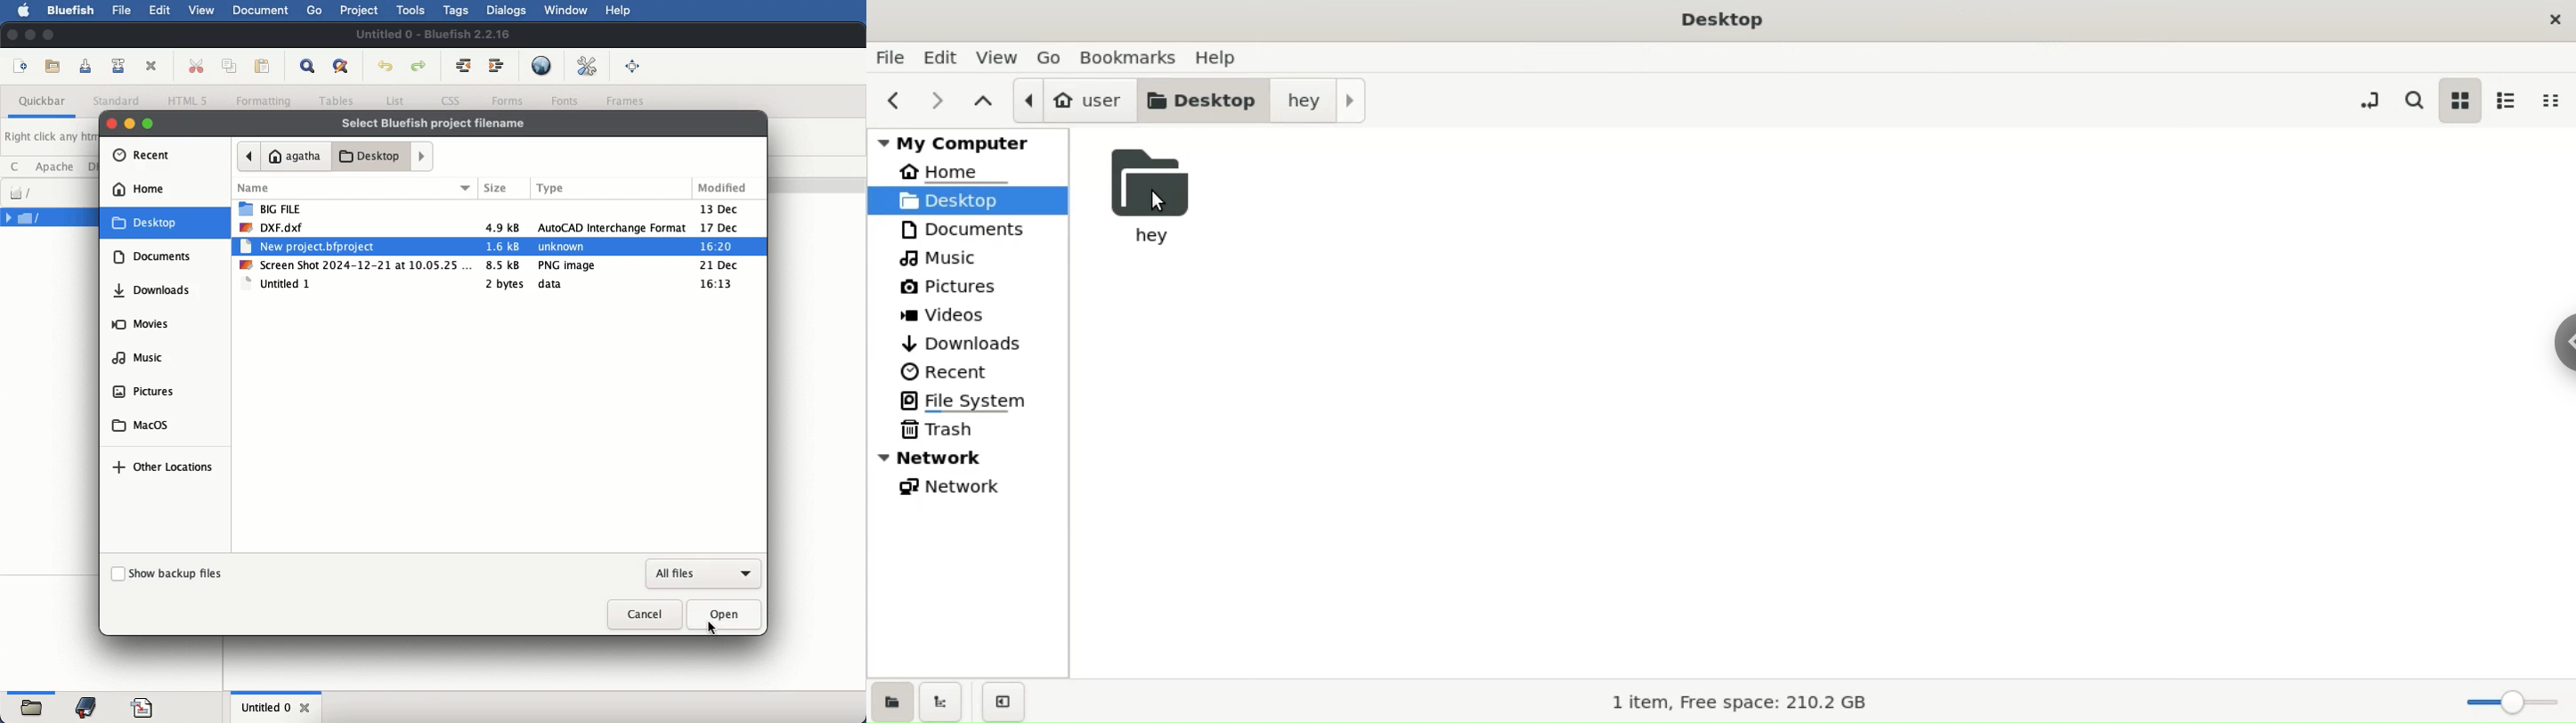 This screenshot has width=2576, height=728. I want to click on tags, so click(459, 10).